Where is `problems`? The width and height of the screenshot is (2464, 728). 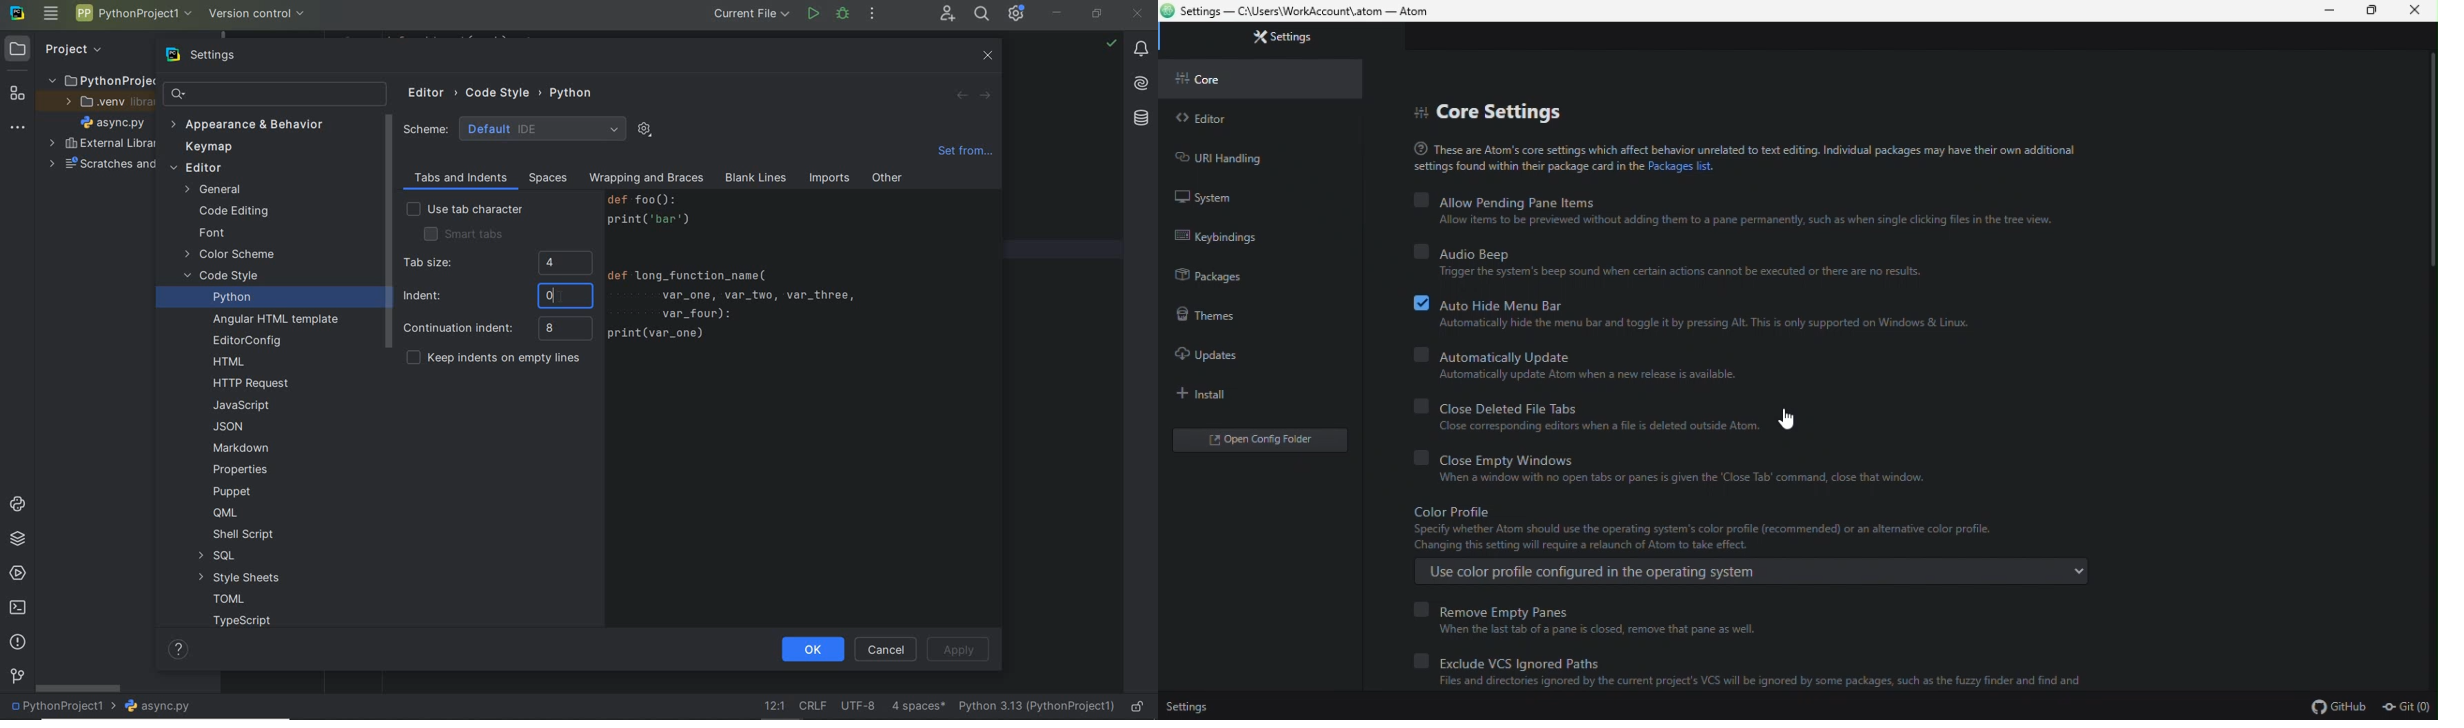 problems is located at coordinates (17, 643).